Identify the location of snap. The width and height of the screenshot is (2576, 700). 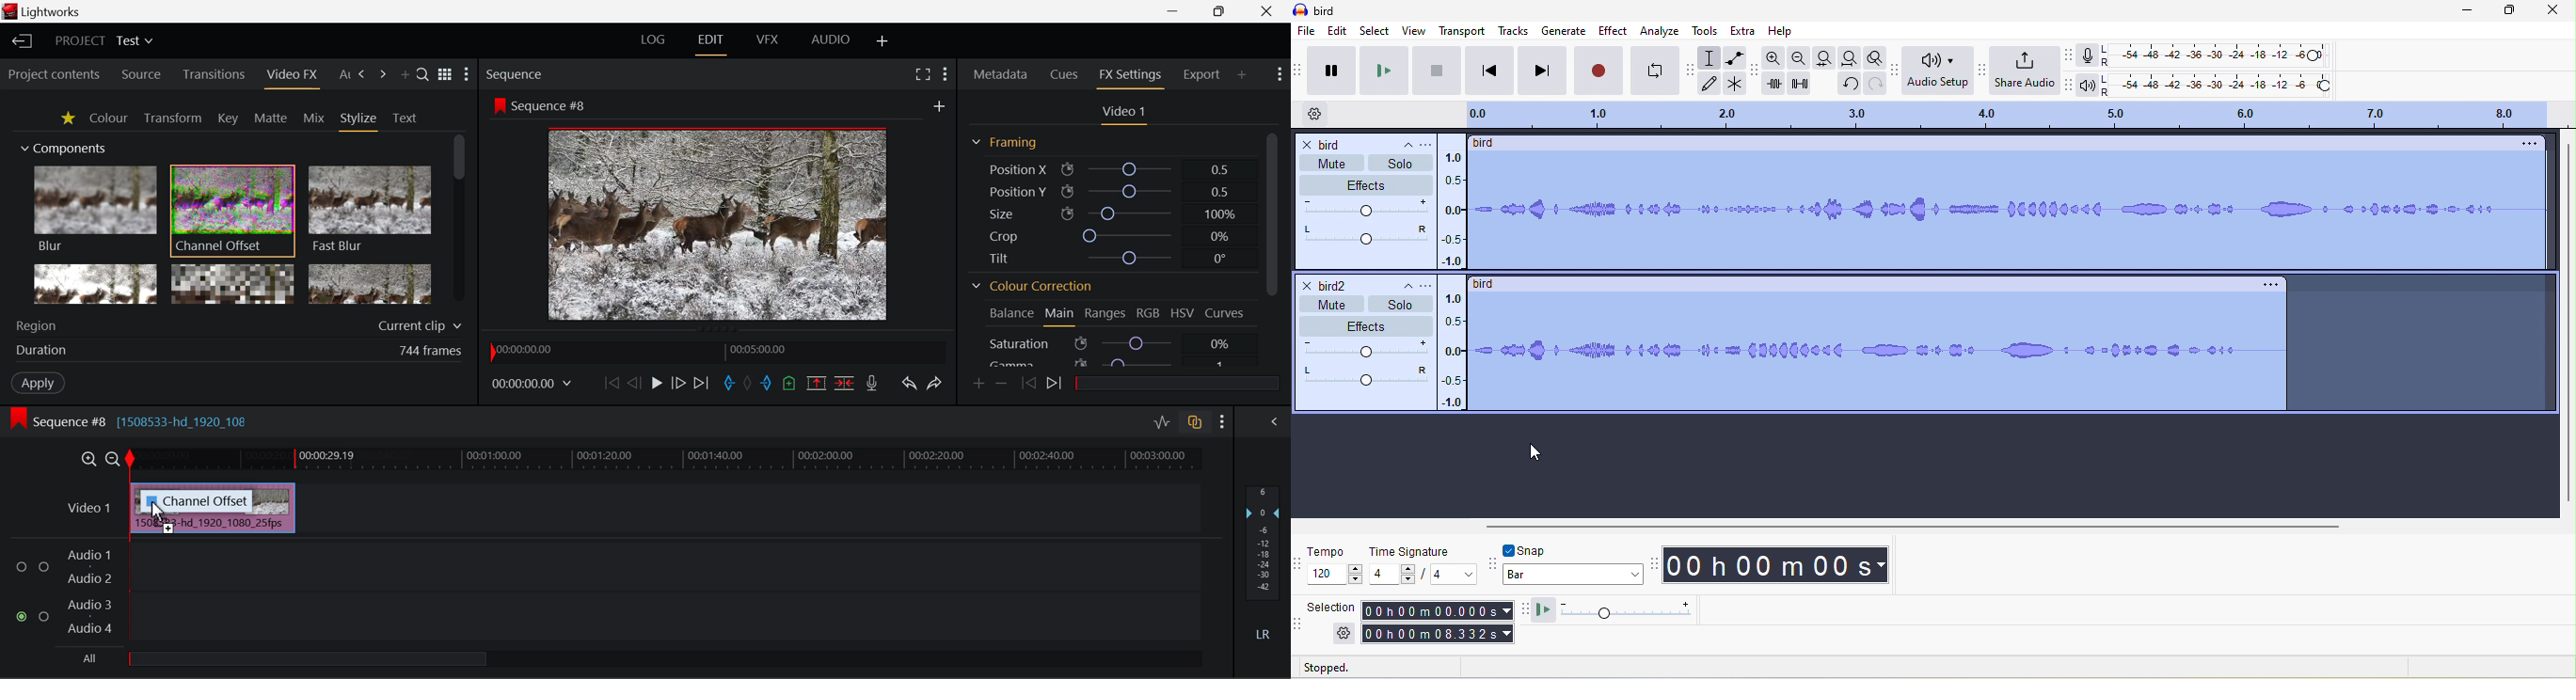
(1532, 550).